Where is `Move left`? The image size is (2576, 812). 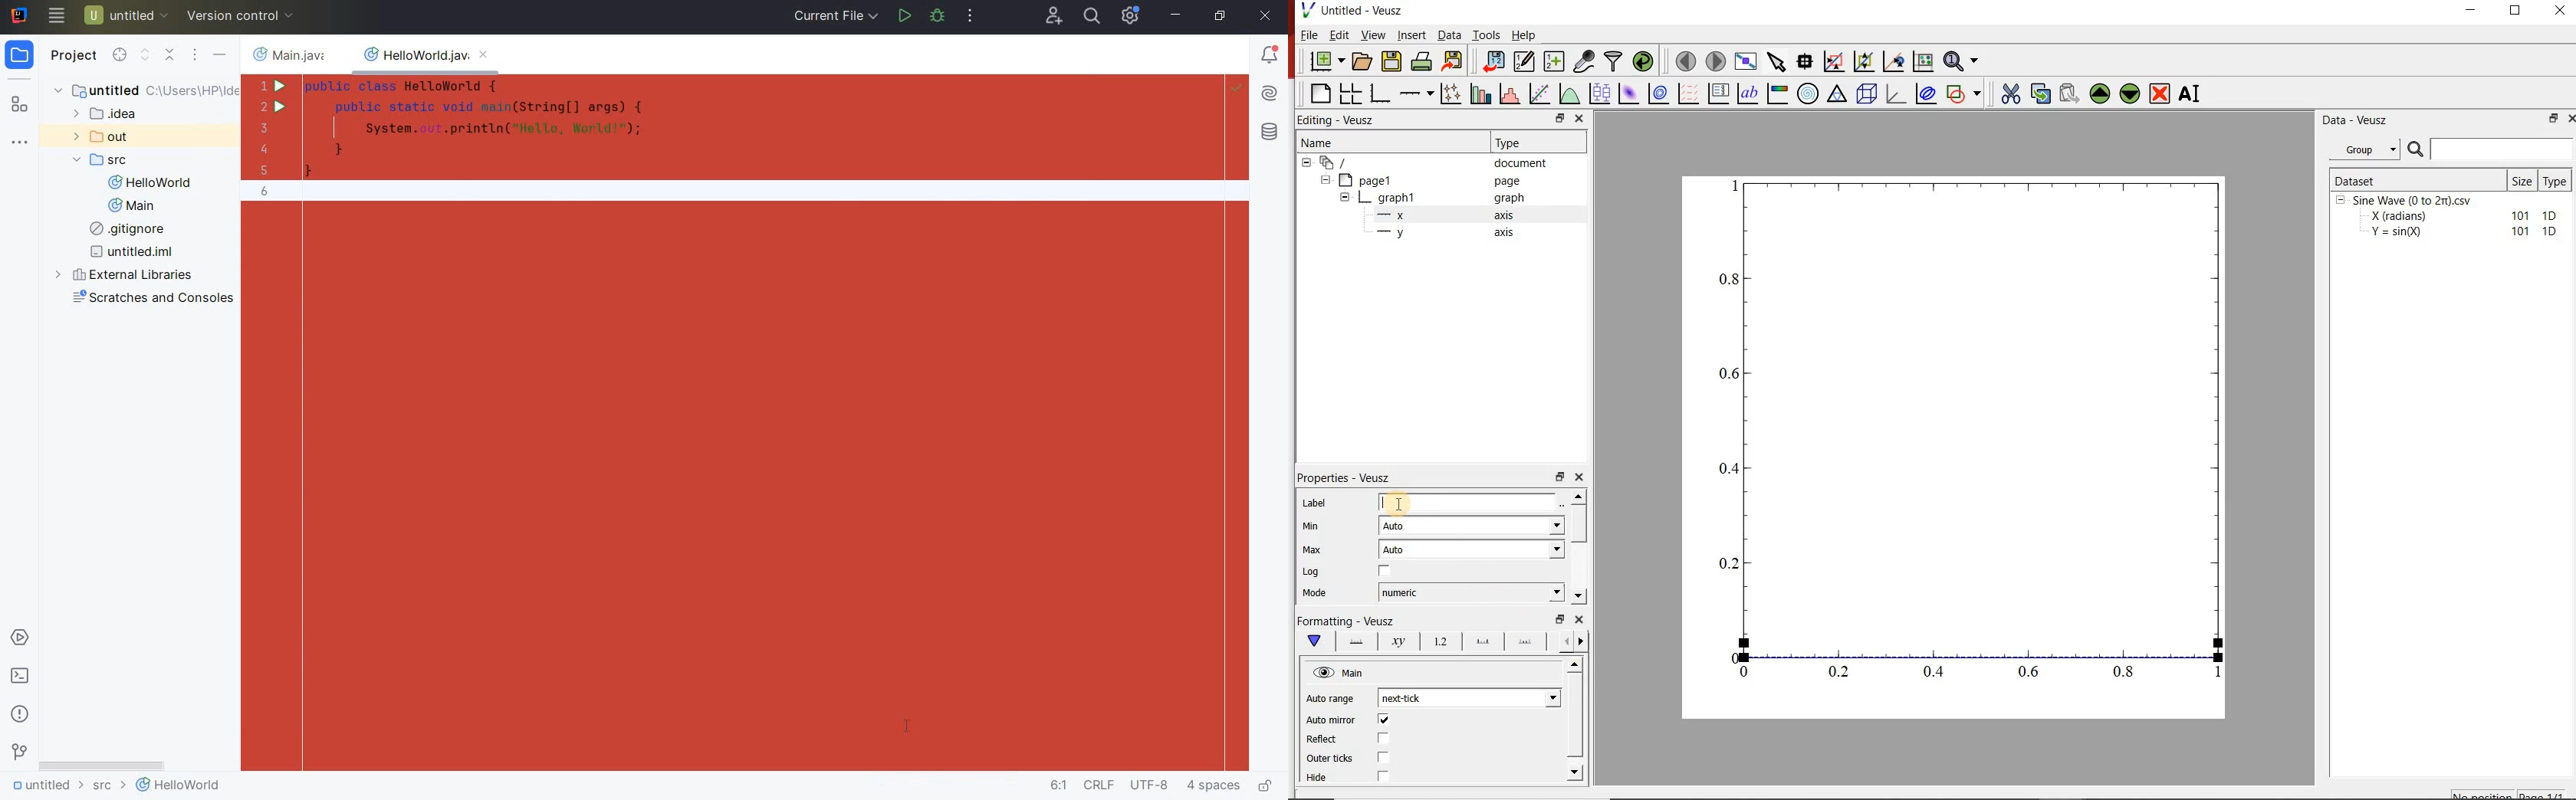
Move left is located at coordinates (1564, 641).